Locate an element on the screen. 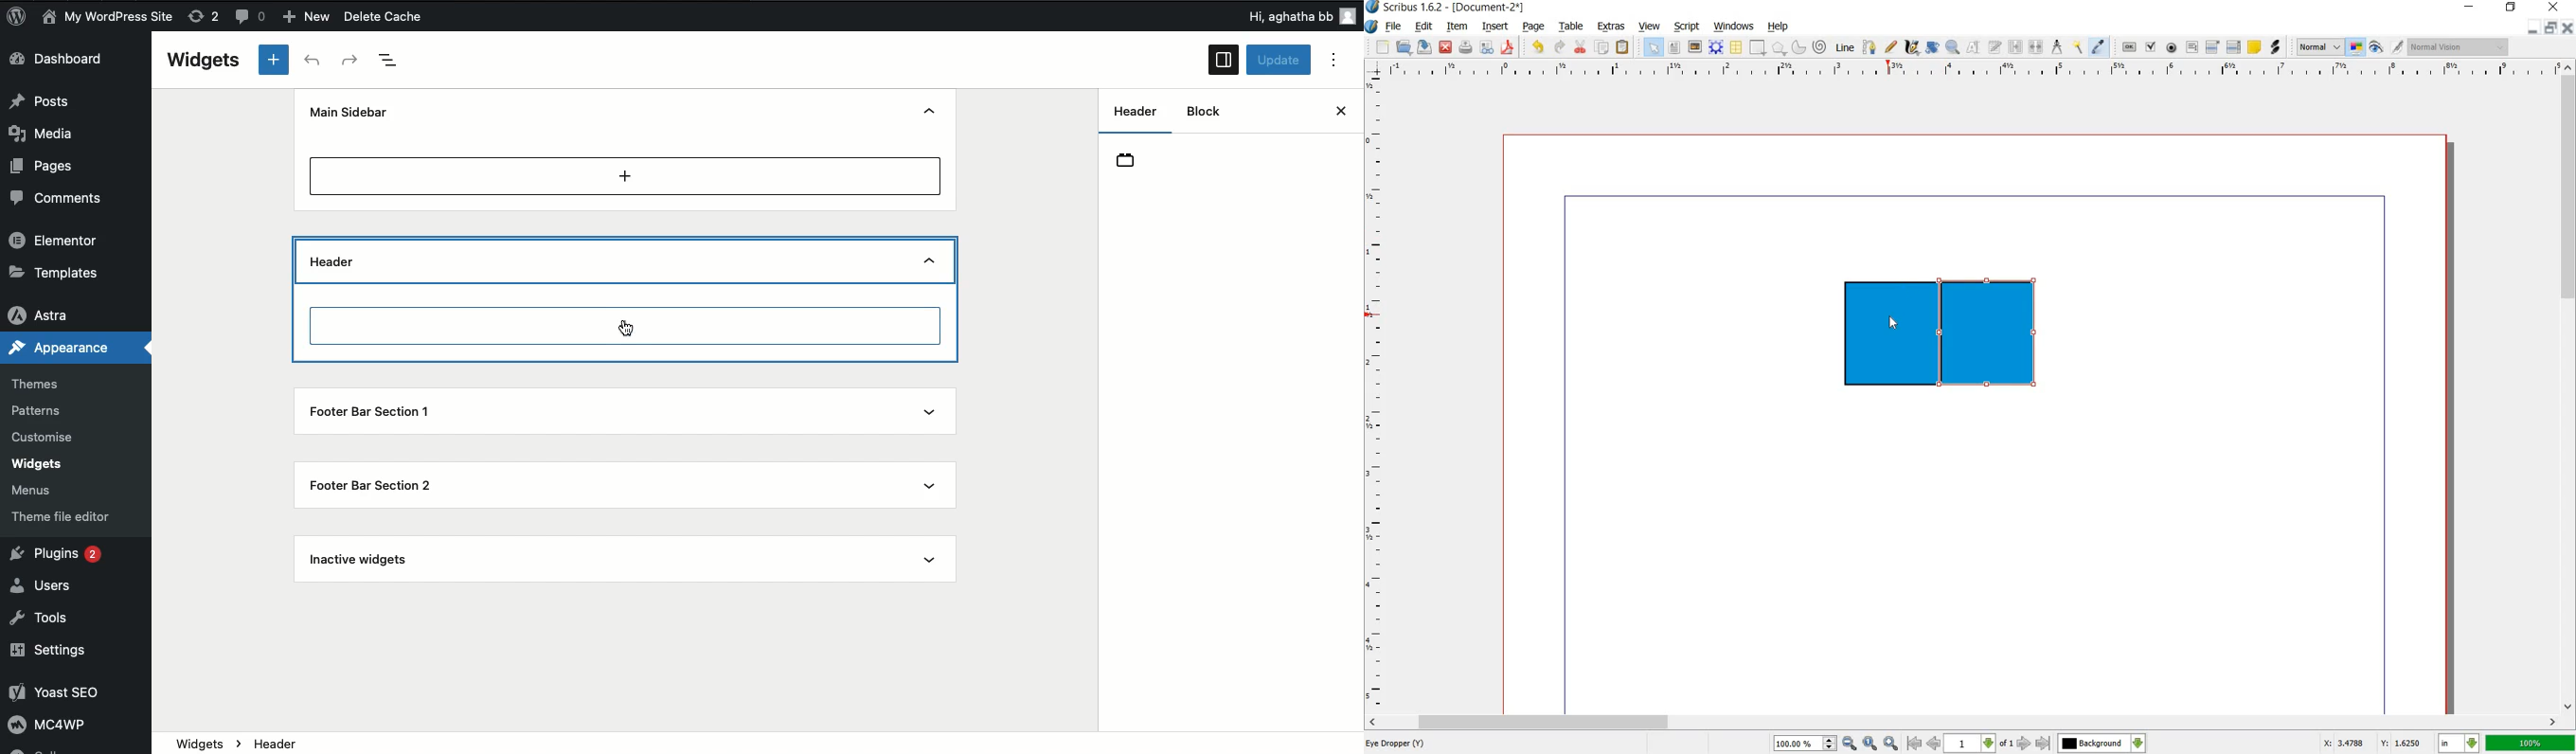 The height and width of the screenshot is (756, 2576). go to previous page is located at coordinates (1935, 743).